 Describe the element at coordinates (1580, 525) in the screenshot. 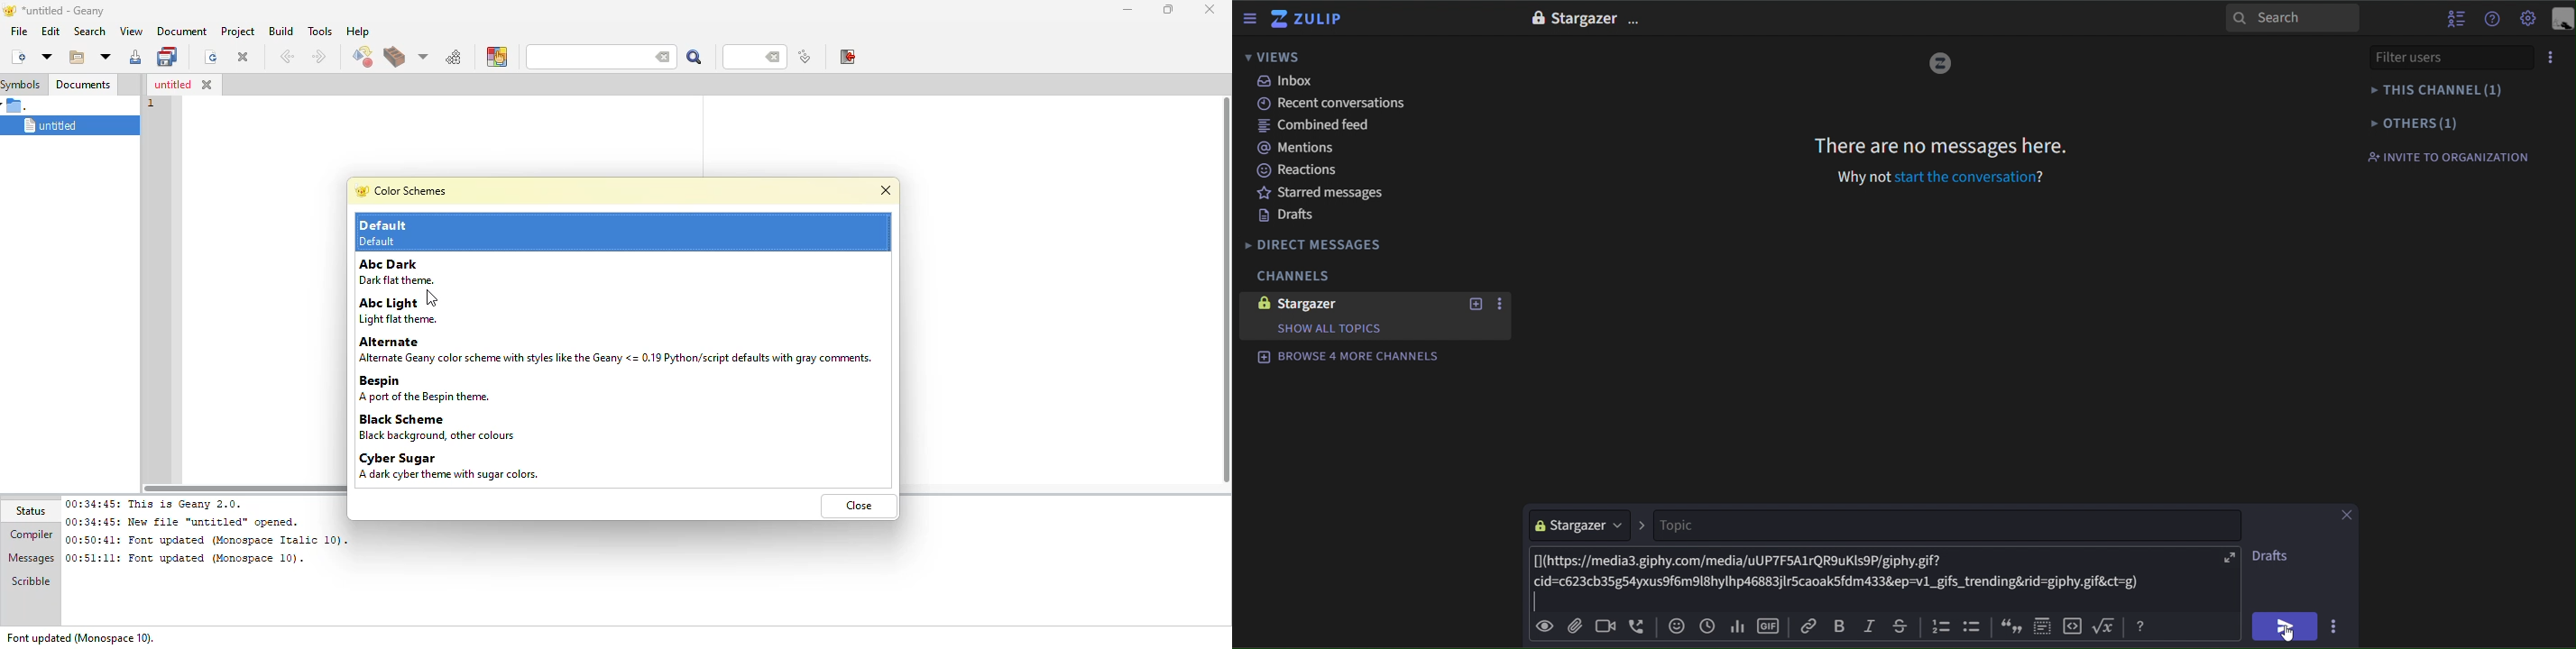

I see `stargazer` at that location.